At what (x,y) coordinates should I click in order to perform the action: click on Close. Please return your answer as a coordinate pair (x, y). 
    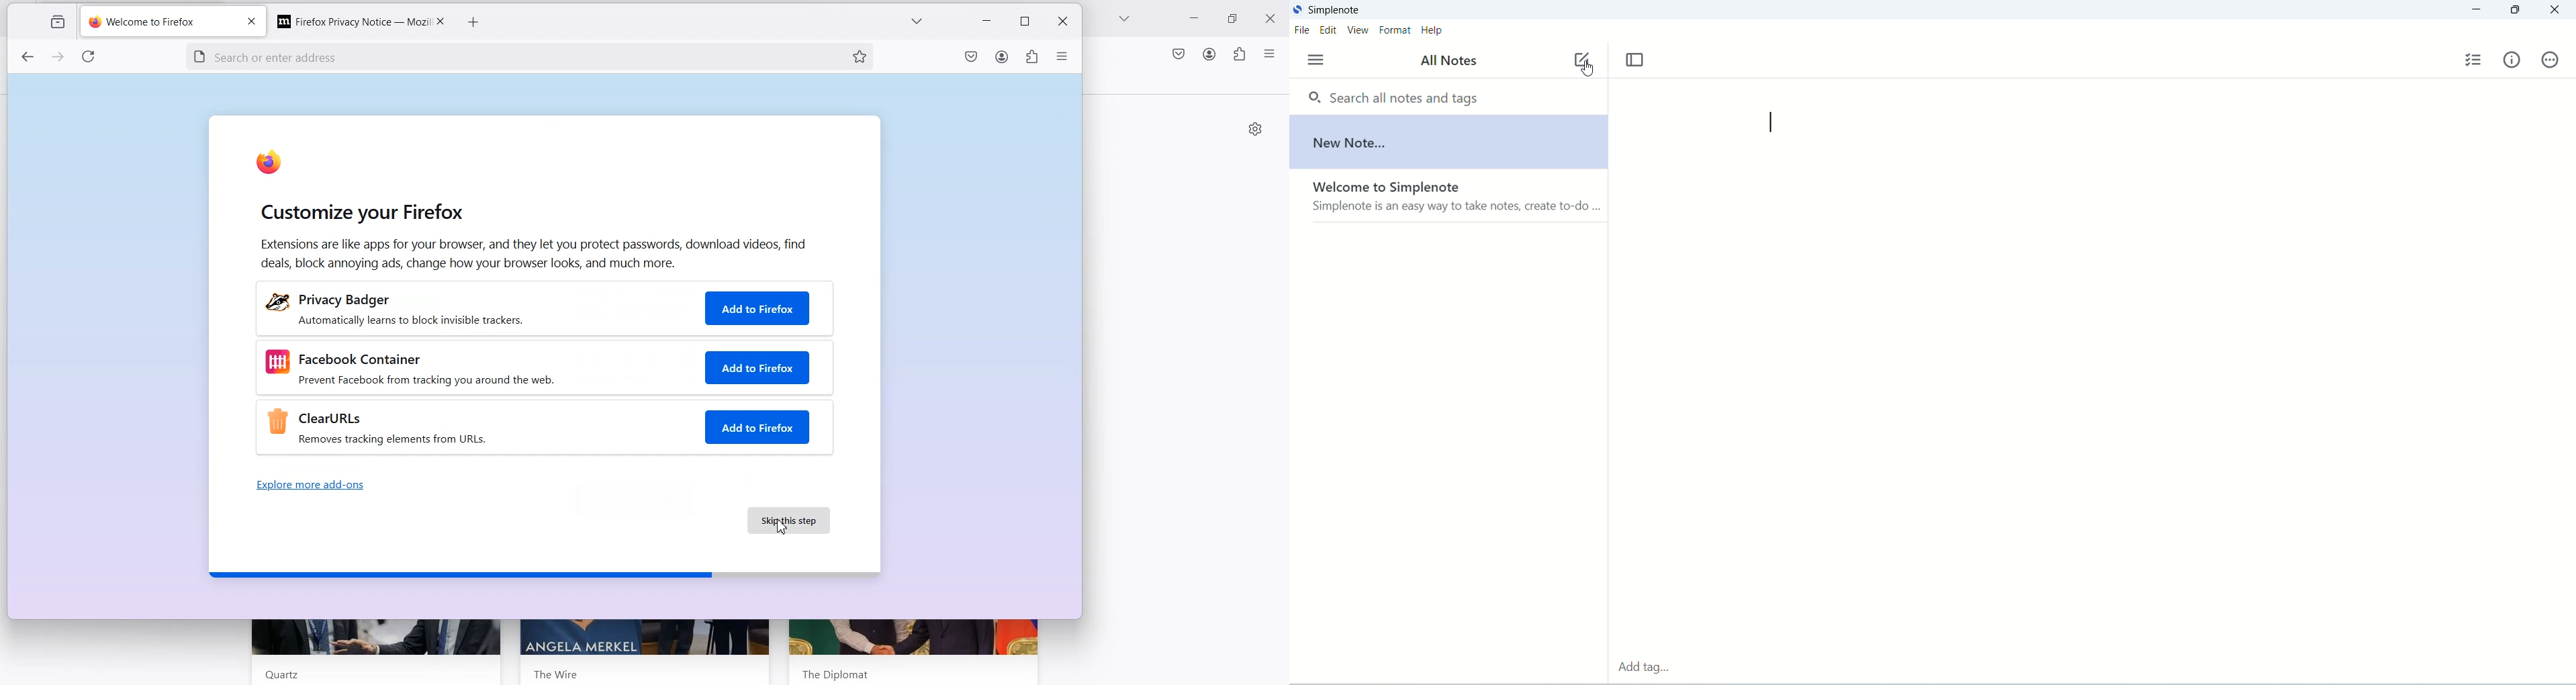
    Looking at the image, I should click on (1274, 17).